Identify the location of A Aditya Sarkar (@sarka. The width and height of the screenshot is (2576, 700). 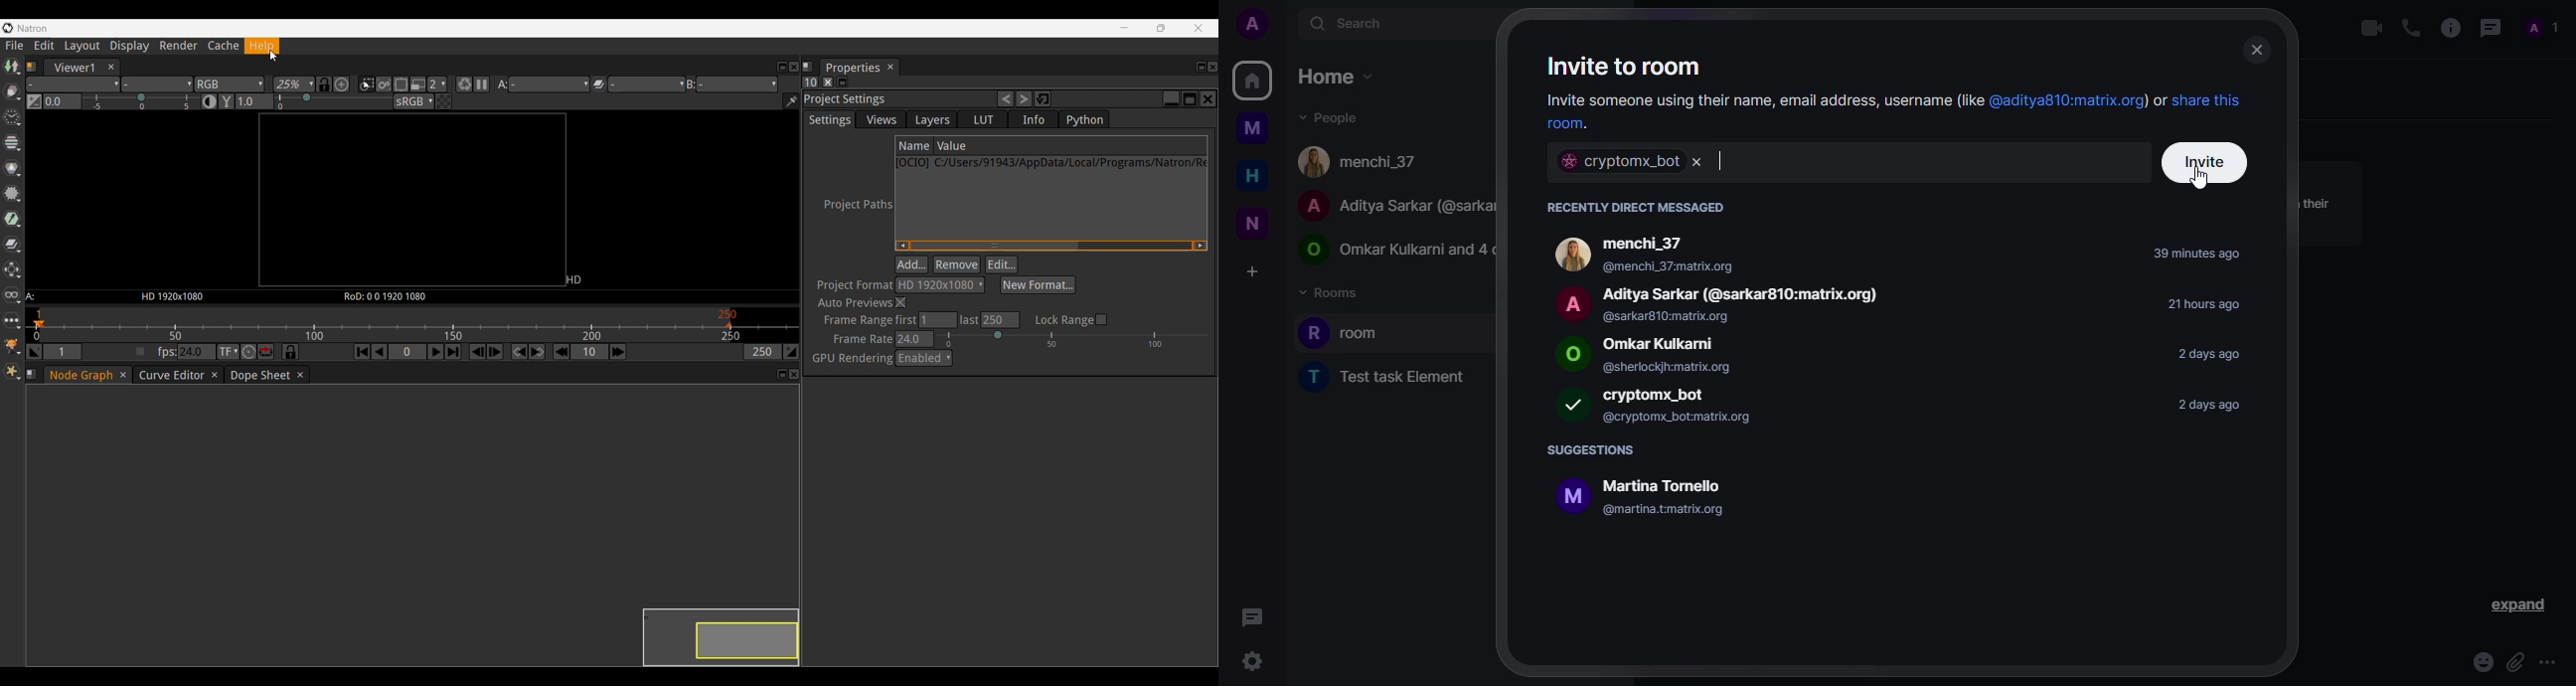
(1398, 206).